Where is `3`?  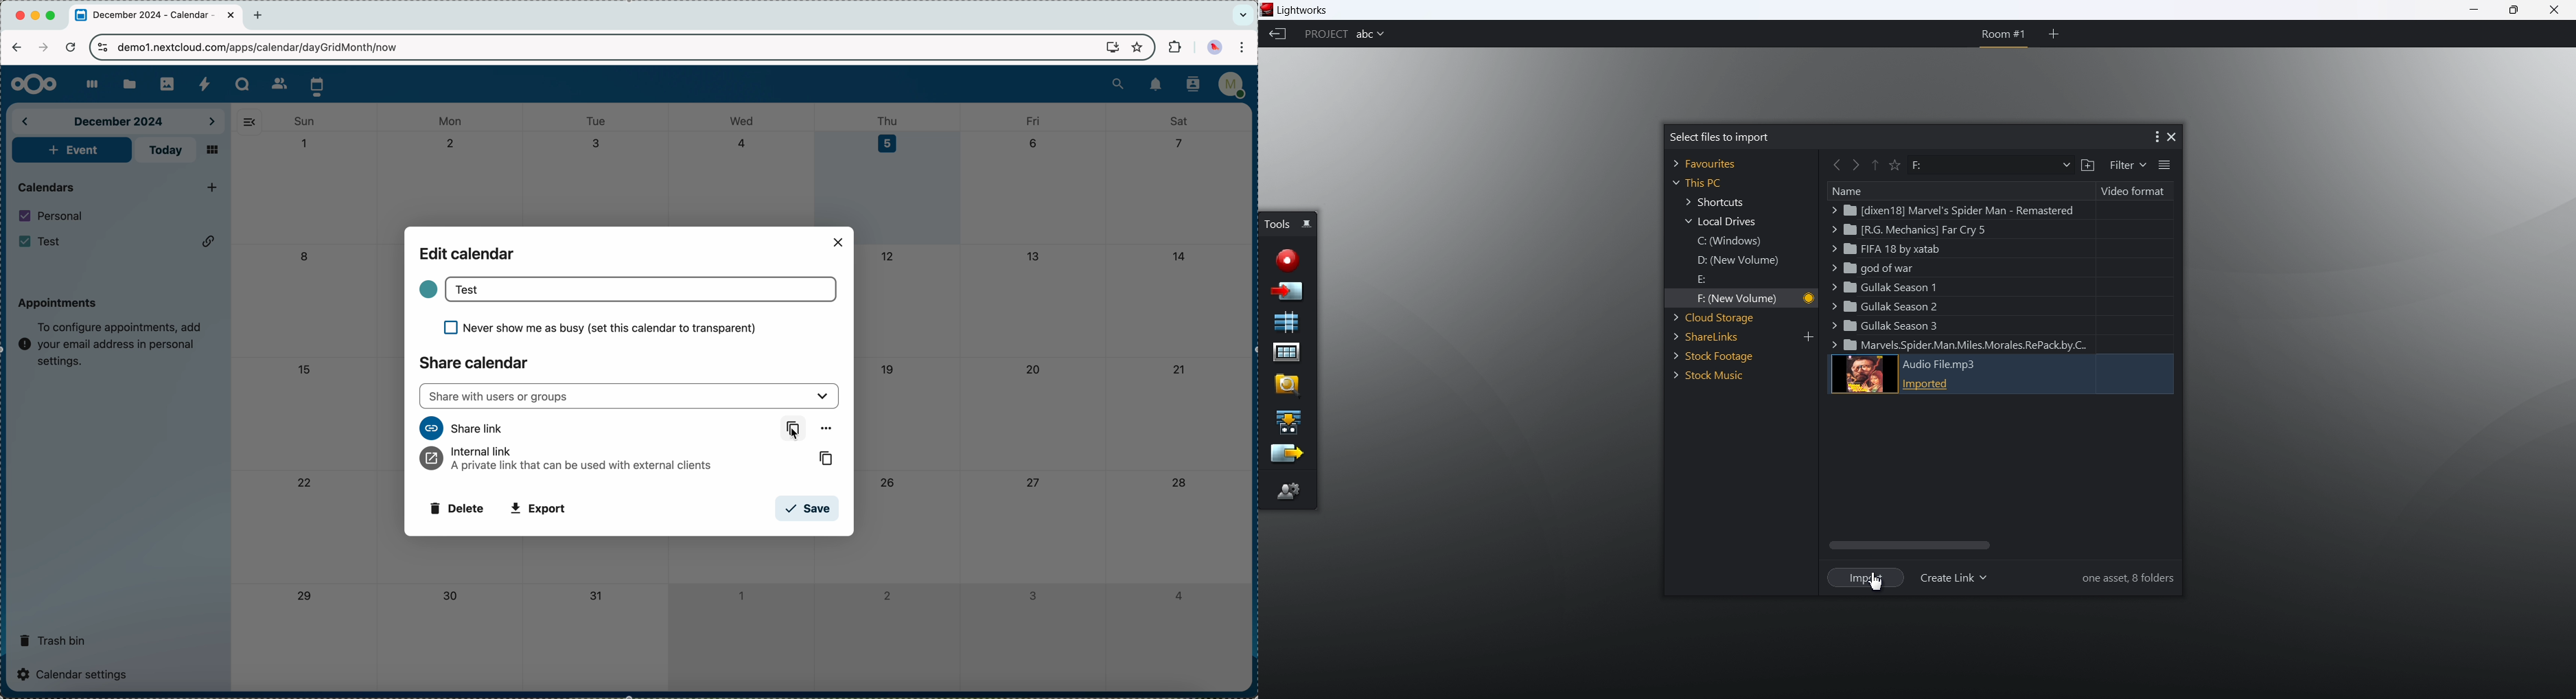 3 is located at coordinates (598, 143).